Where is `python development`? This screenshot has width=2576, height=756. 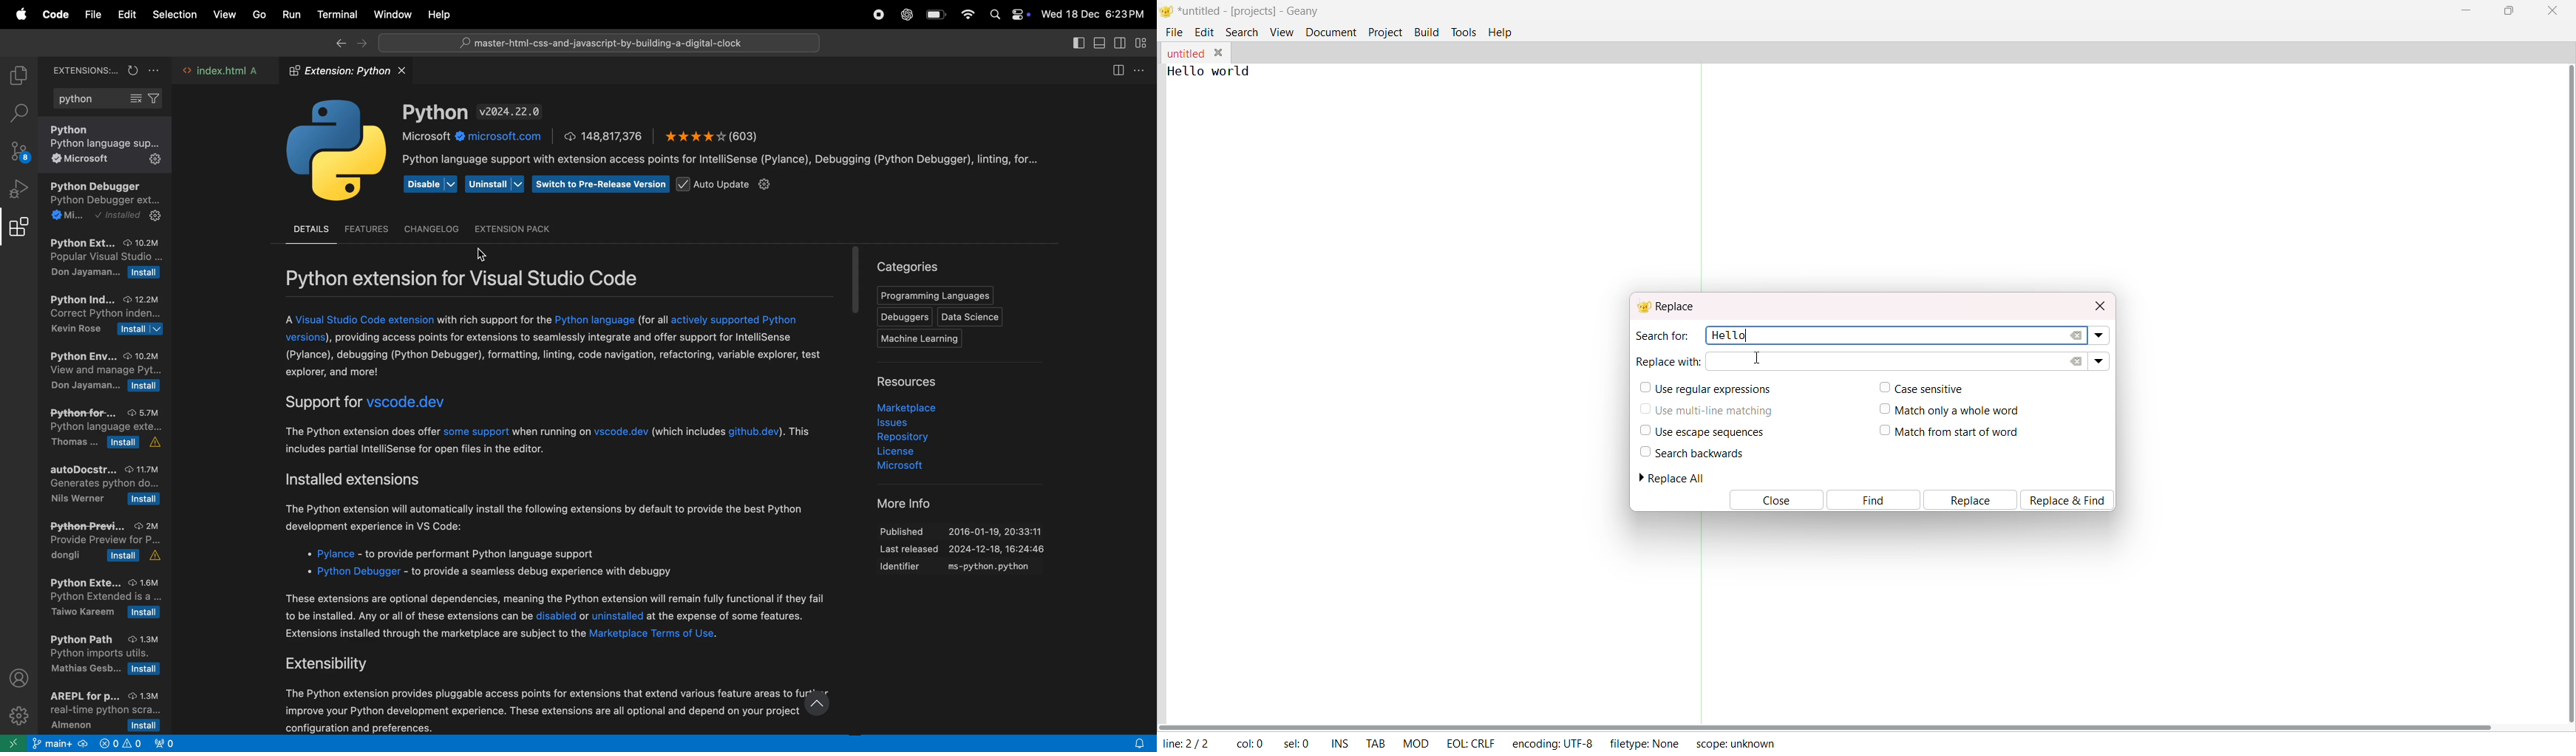 python development is located at coordinates (106, 203).